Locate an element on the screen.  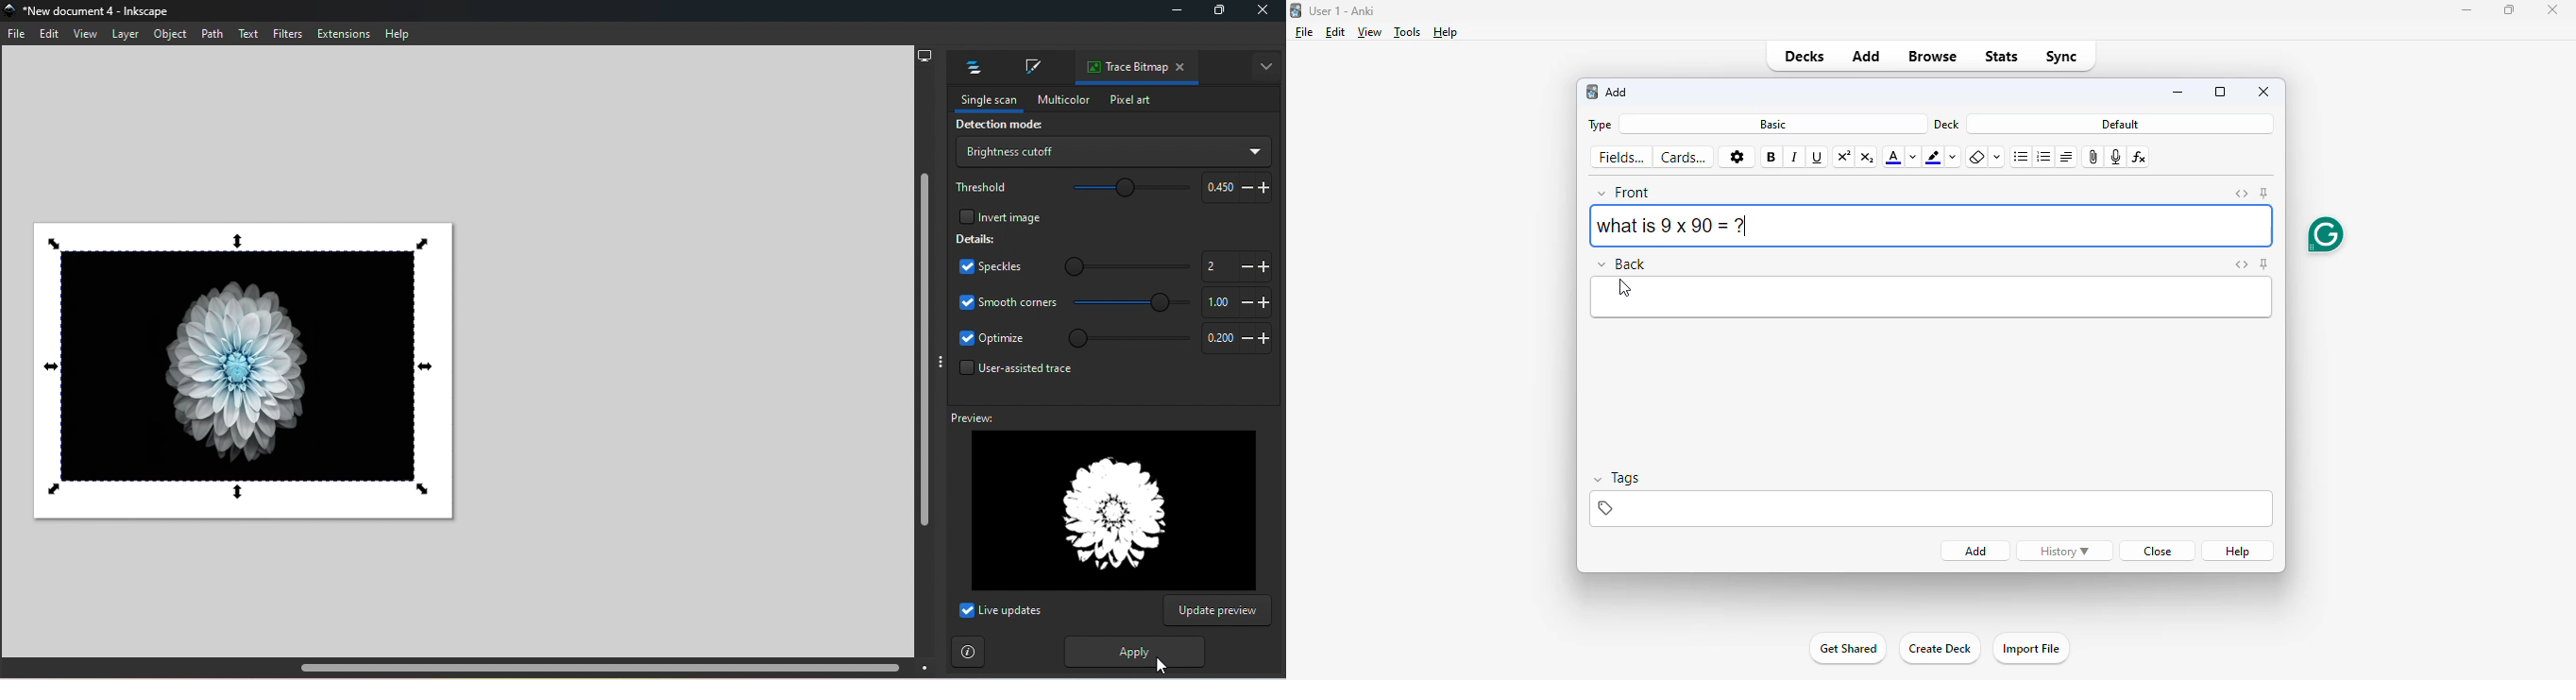
deck is located at coordinates (1947, 124).